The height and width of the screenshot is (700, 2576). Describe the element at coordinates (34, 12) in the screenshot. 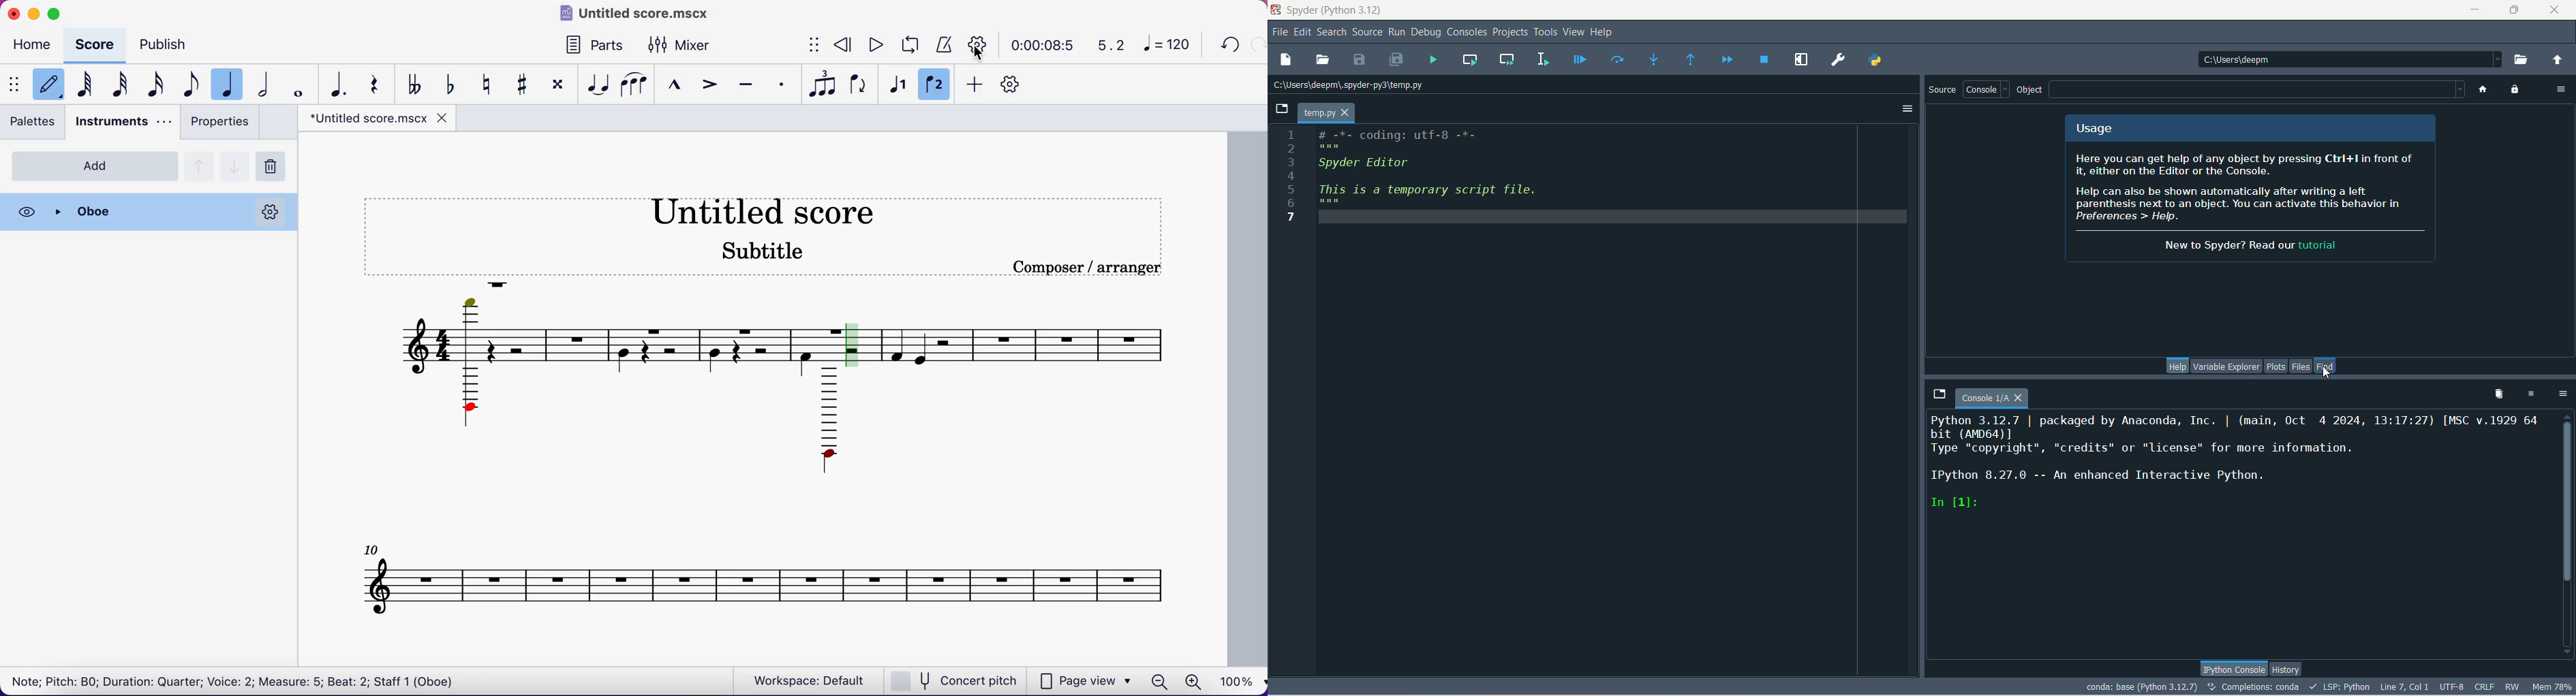

I see `minimize` at that location.